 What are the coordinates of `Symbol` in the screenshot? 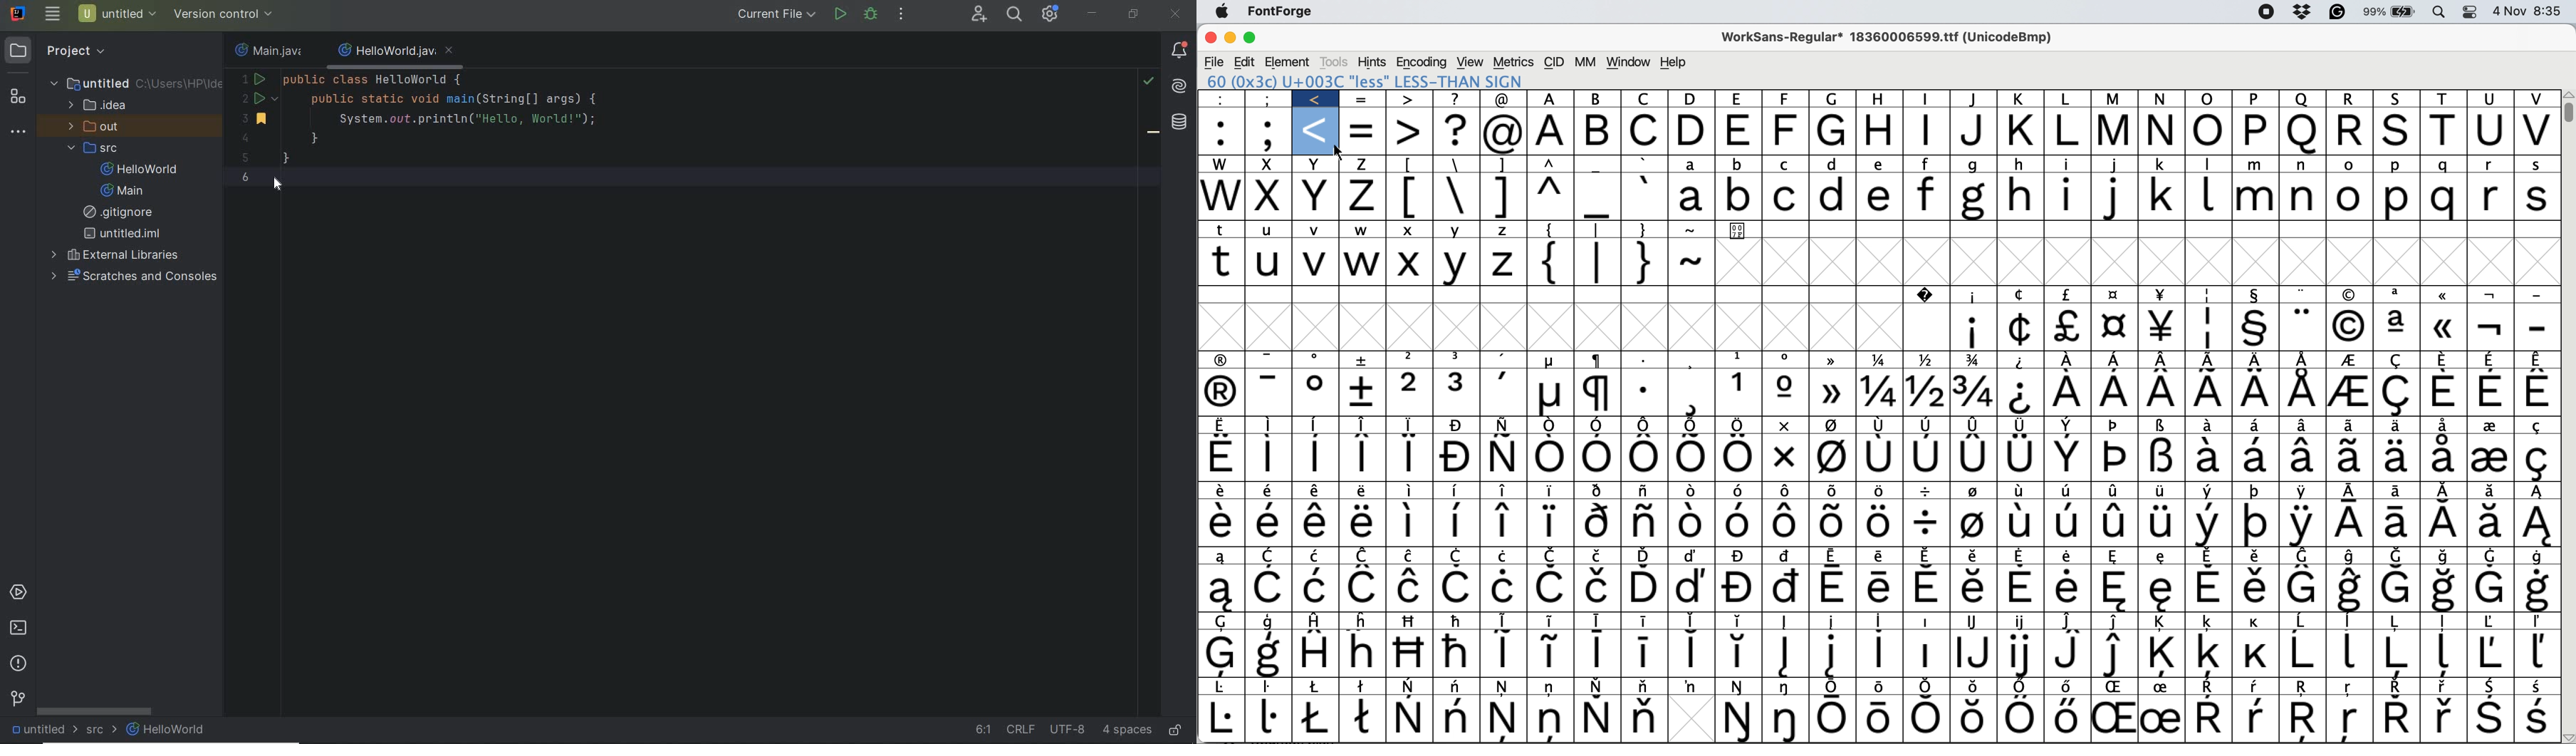 It's located at (2256, 654).